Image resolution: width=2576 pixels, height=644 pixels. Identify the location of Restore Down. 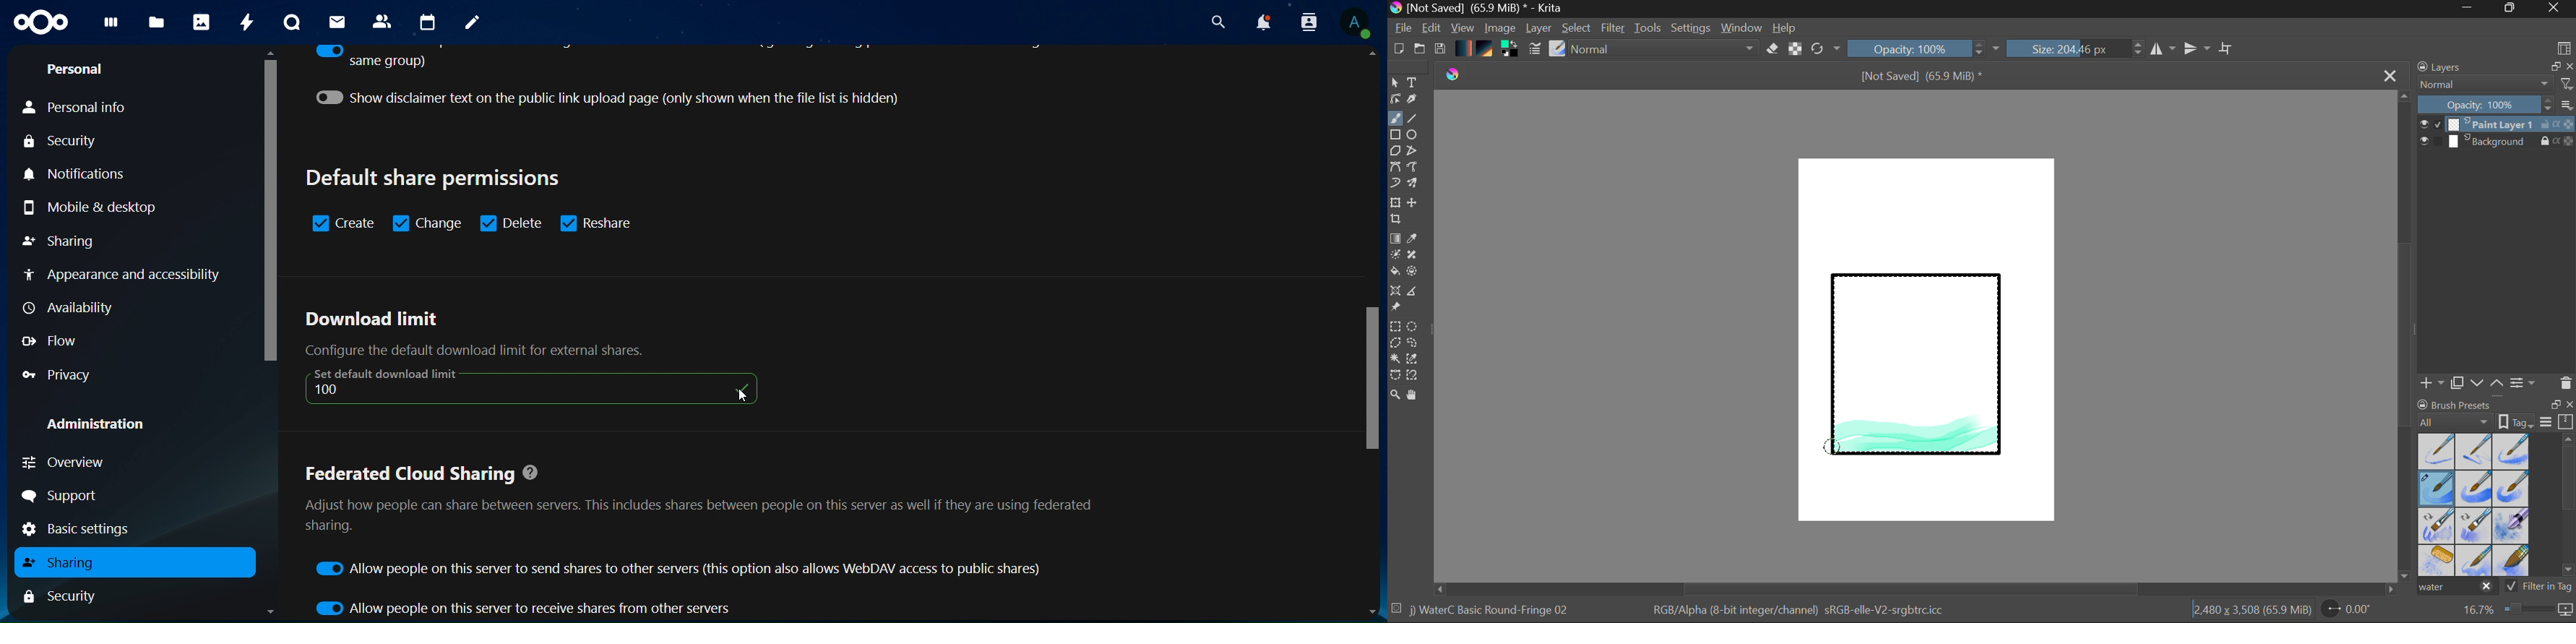
(2471, 9).